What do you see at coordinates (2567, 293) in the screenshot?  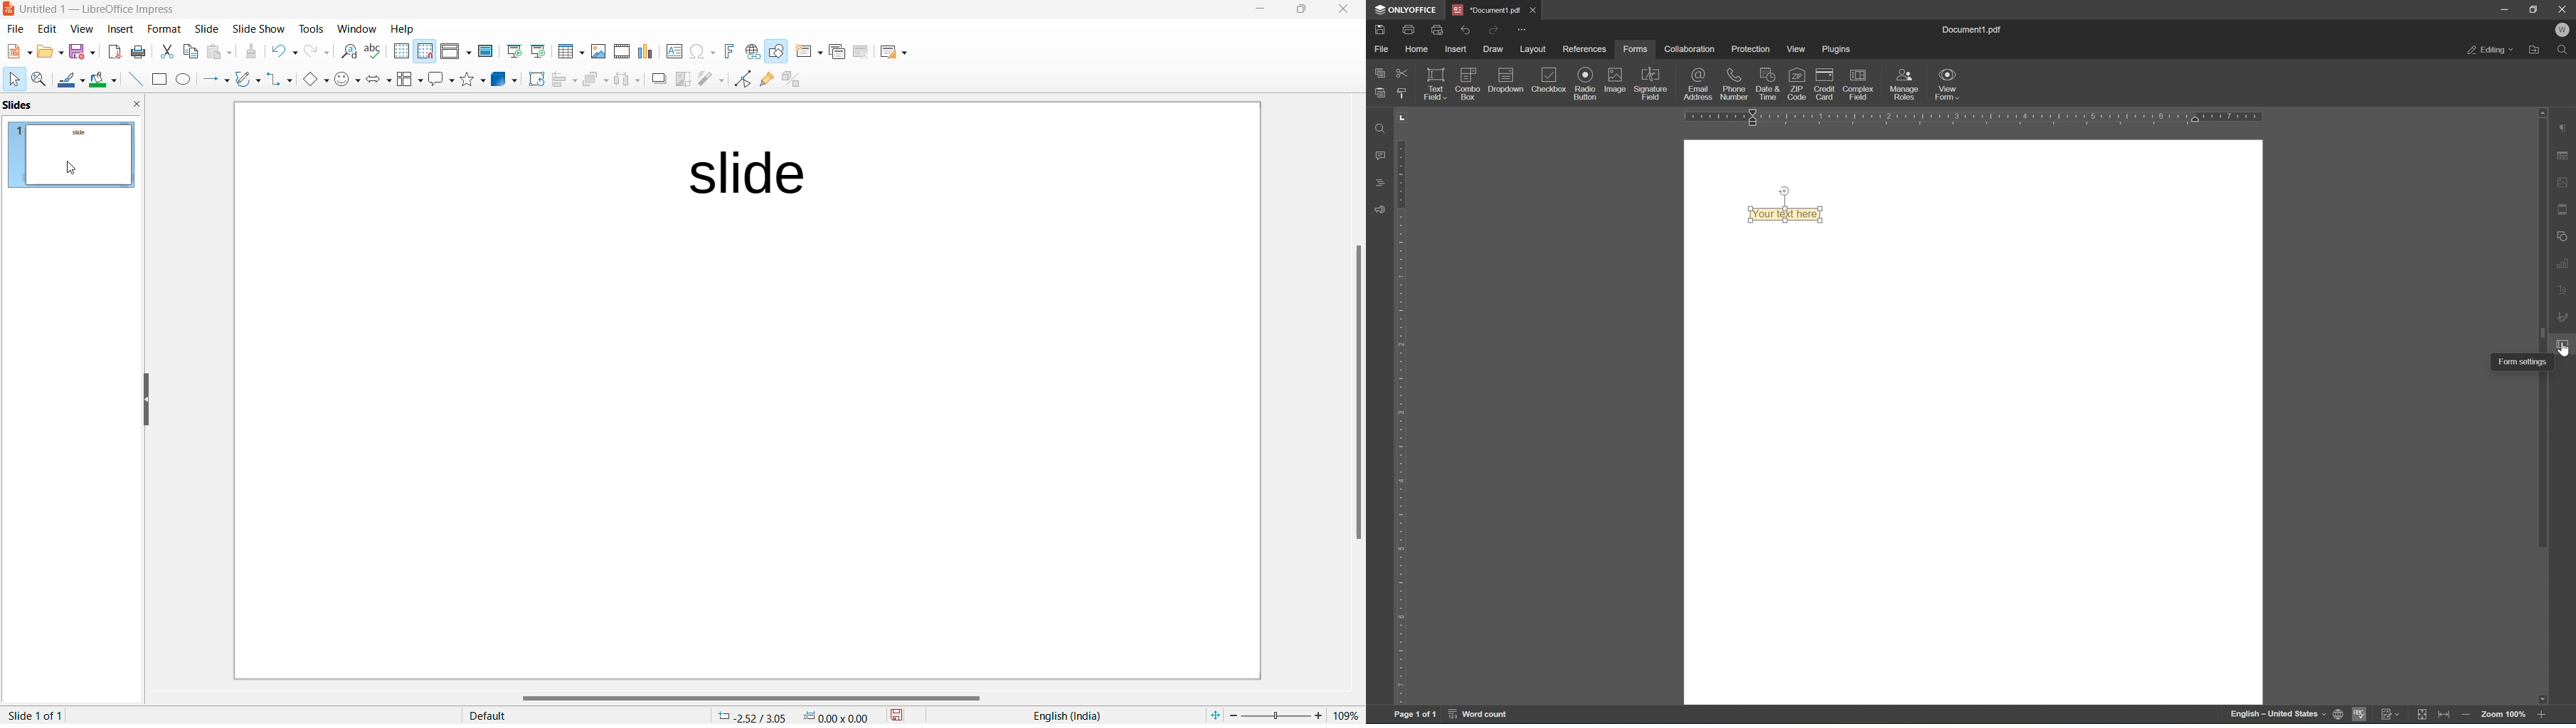 I see `text art settings` at bounding box center [2567, 293].